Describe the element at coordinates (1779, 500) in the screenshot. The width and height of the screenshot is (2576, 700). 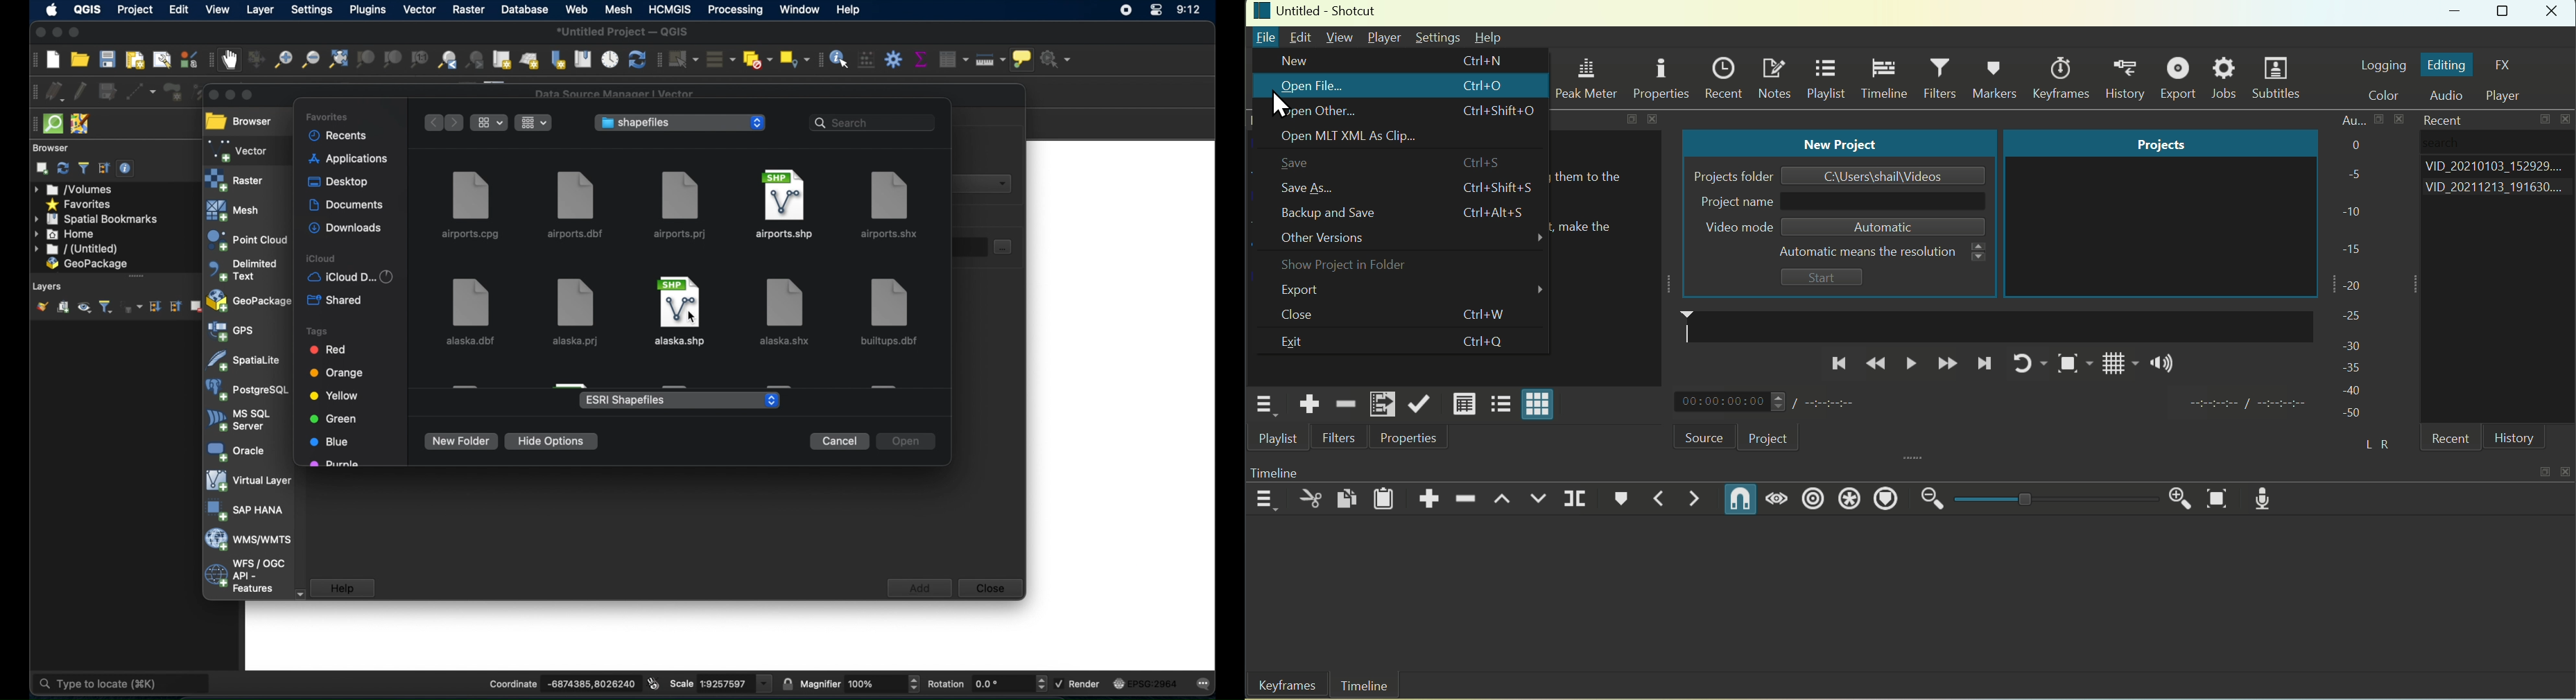
I see `Scrup while dragging` at that location.